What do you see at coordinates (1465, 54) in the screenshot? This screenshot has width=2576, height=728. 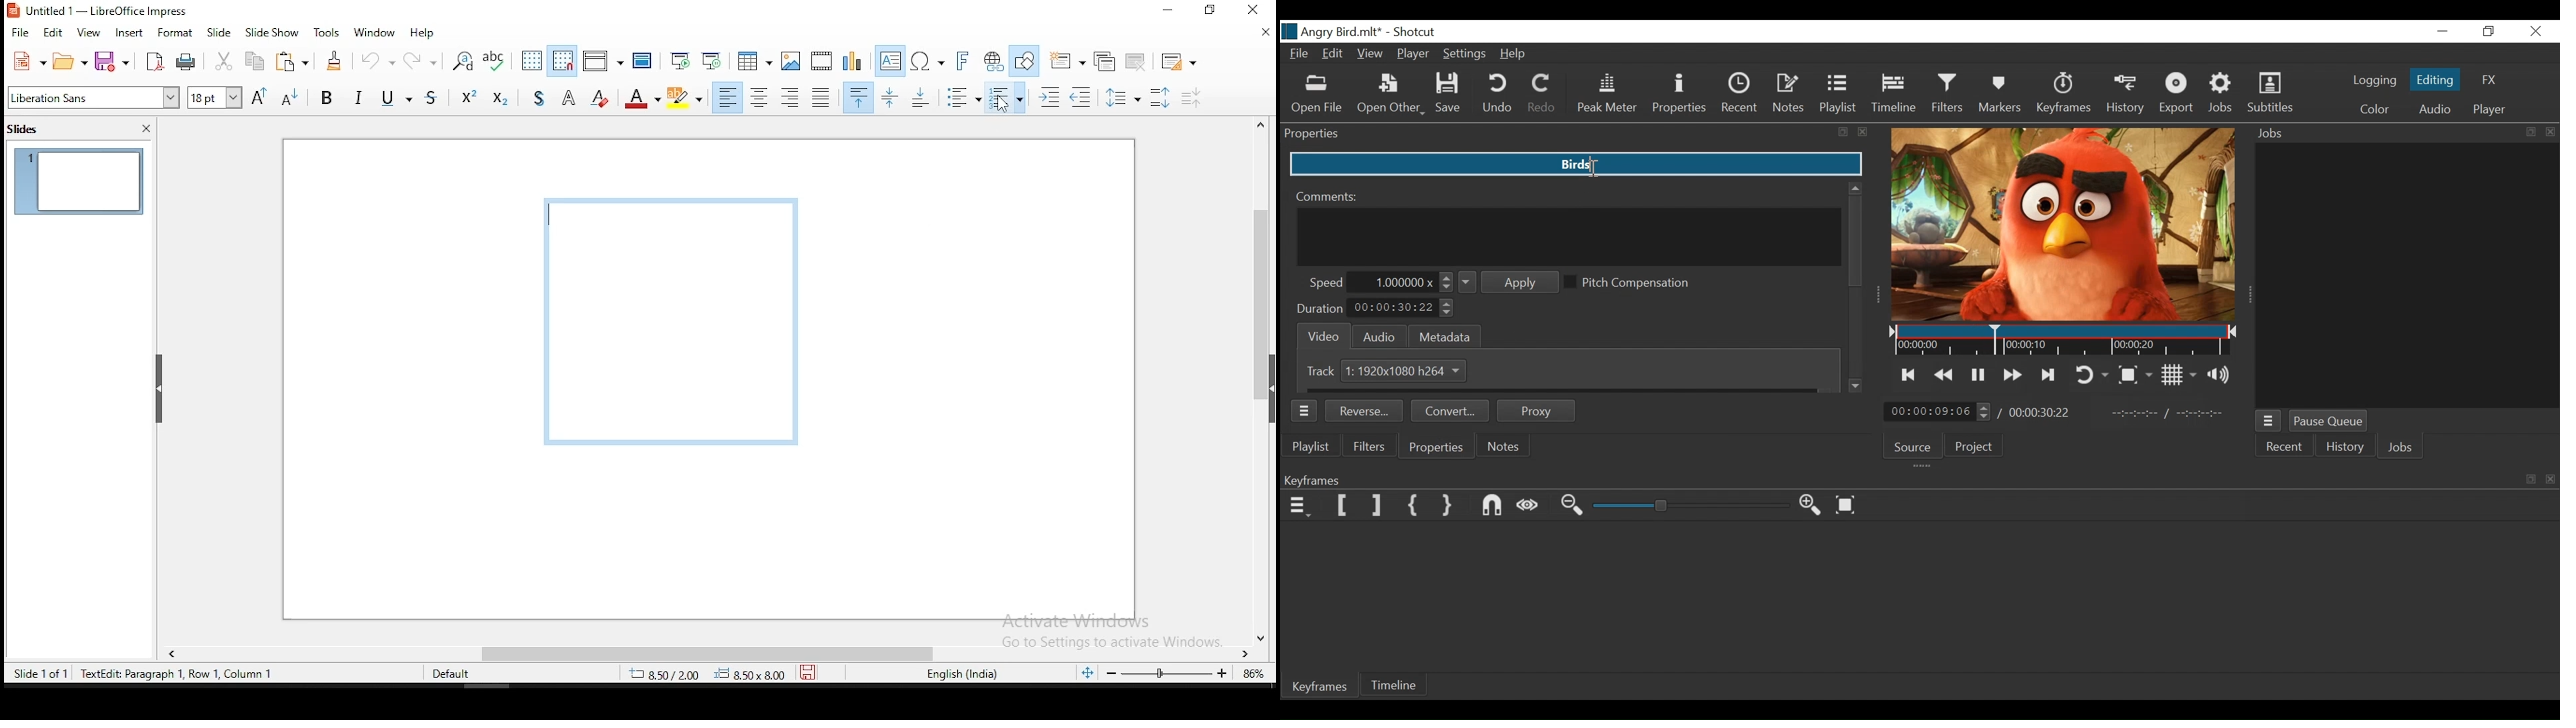 I see `Settings` at bounding box center [1465, 54].